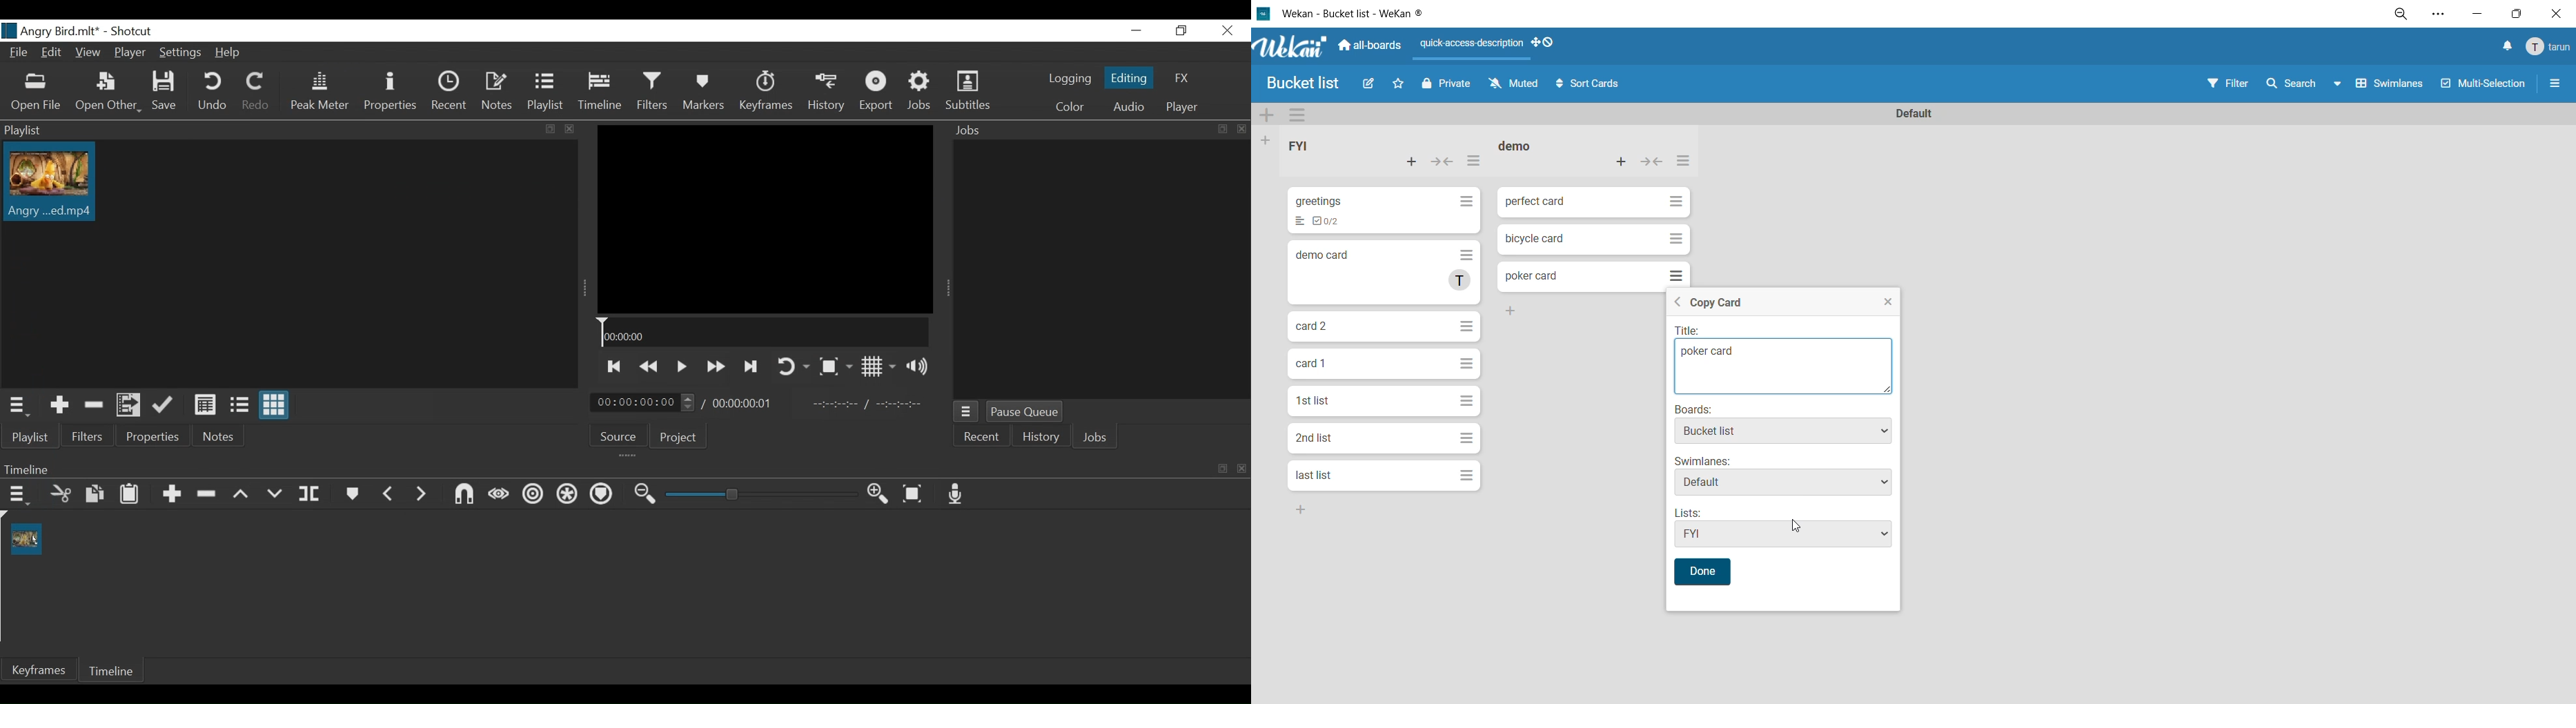 The width and height of the screenshot is (2576, 728). Describe the element at coordinates (164, 405) in the screenshot. I see `Update` at that location.